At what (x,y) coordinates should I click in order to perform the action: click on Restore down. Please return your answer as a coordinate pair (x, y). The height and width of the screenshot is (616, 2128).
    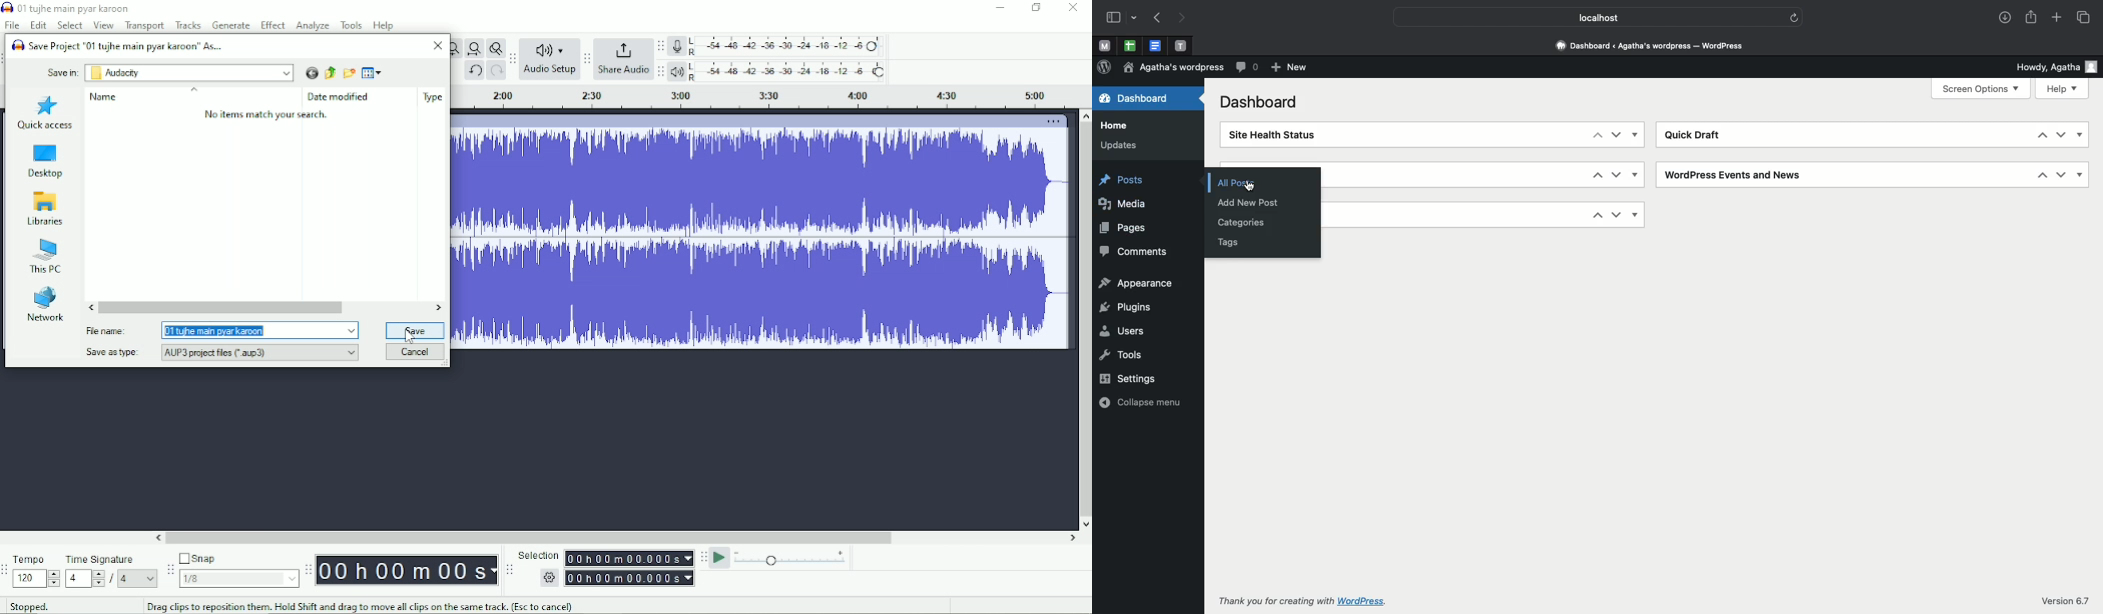
    Looking at the image, I should click on (1035, 8).